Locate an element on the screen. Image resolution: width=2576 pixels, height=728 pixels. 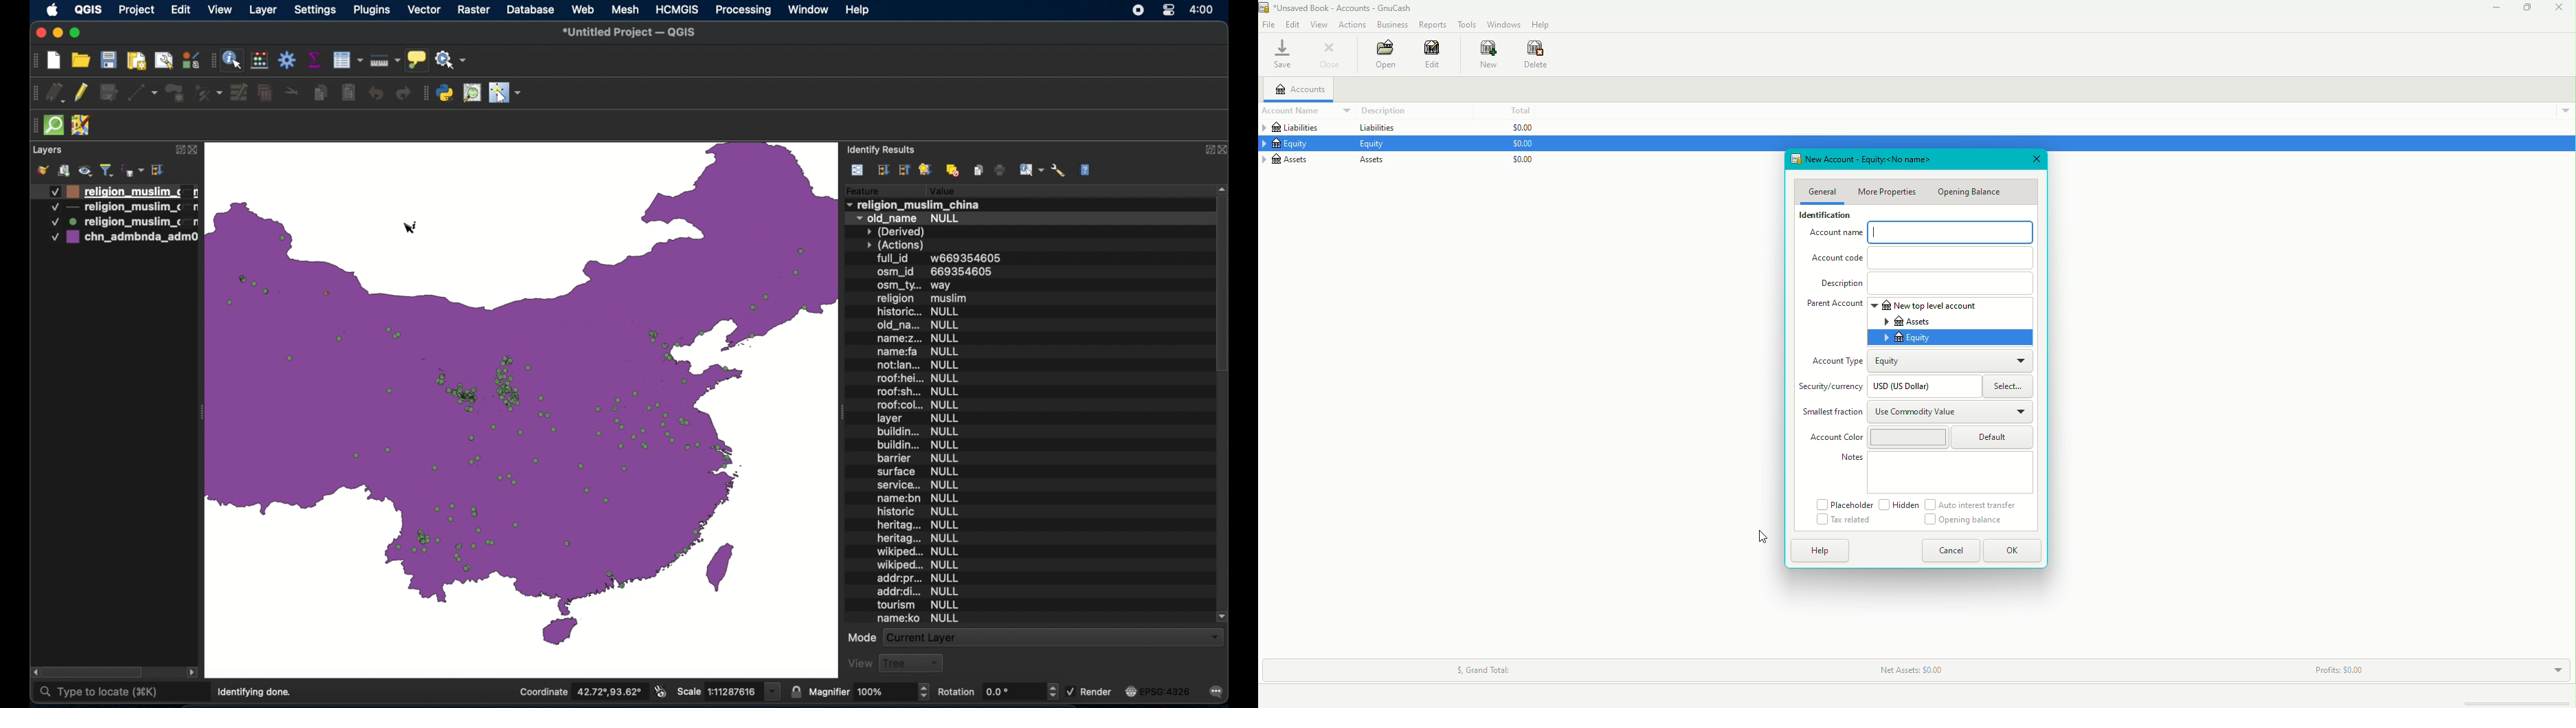
Select is located at coordinates (2007, 386).